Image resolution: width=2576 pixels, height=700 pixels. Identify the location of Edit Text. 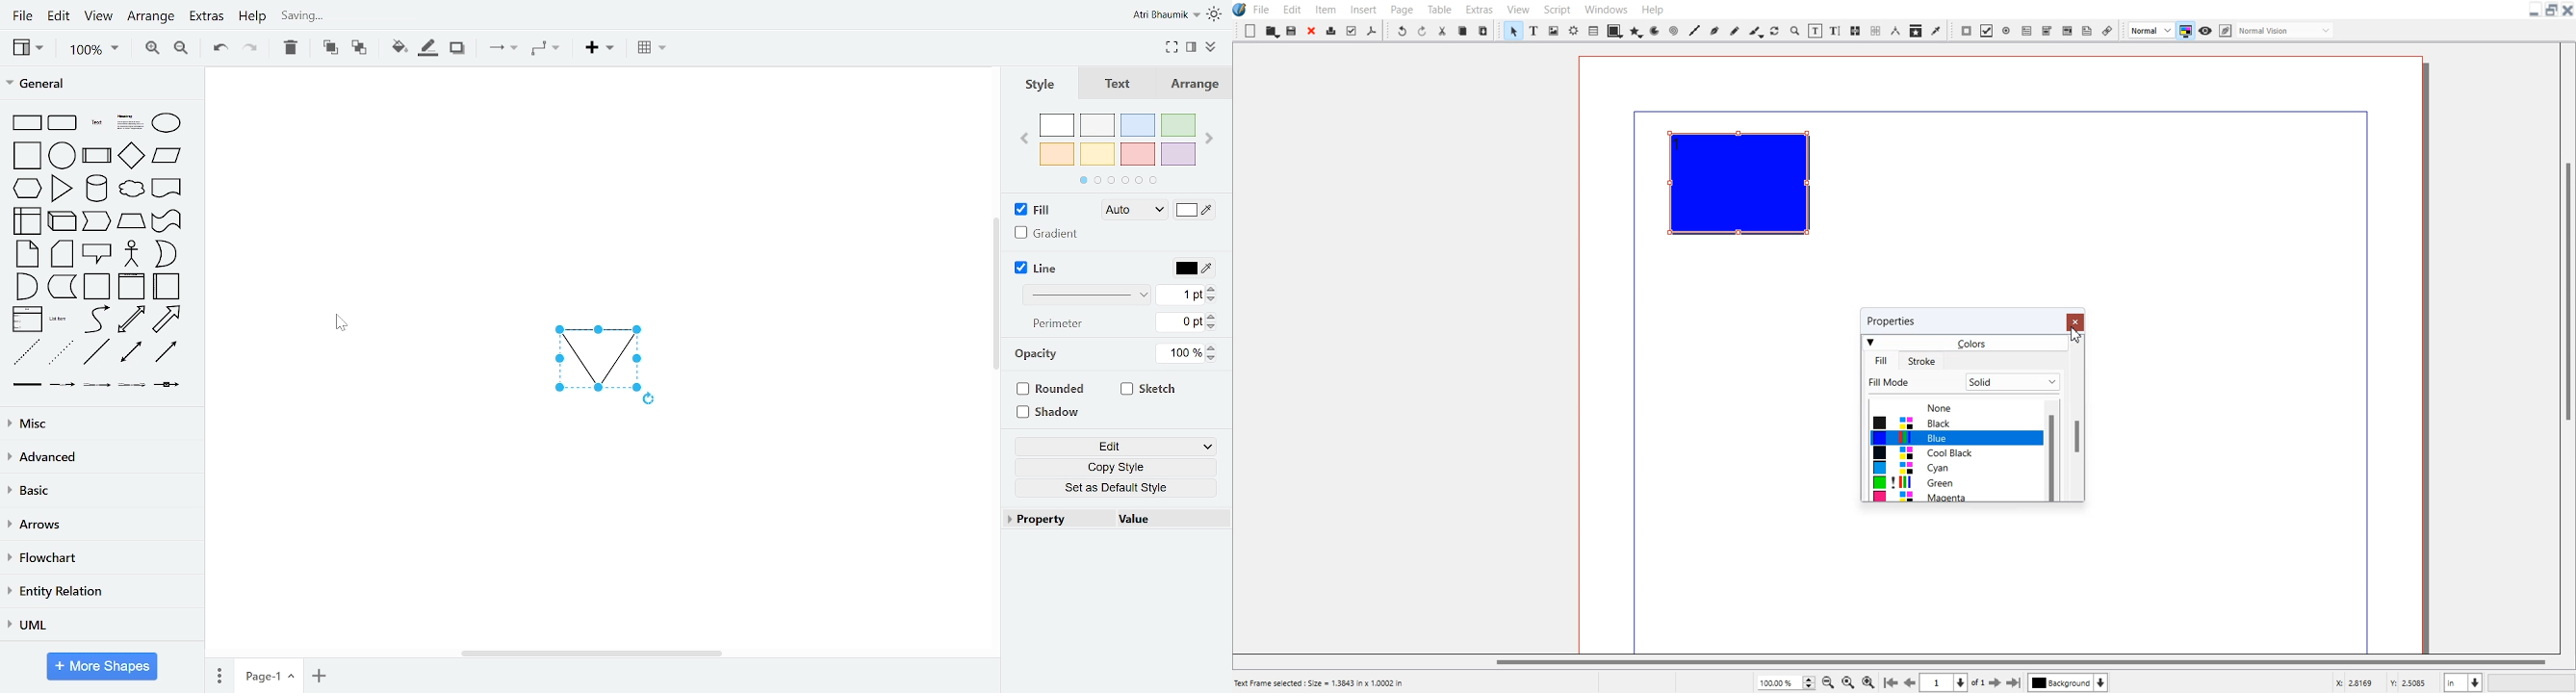
(1836, 31).